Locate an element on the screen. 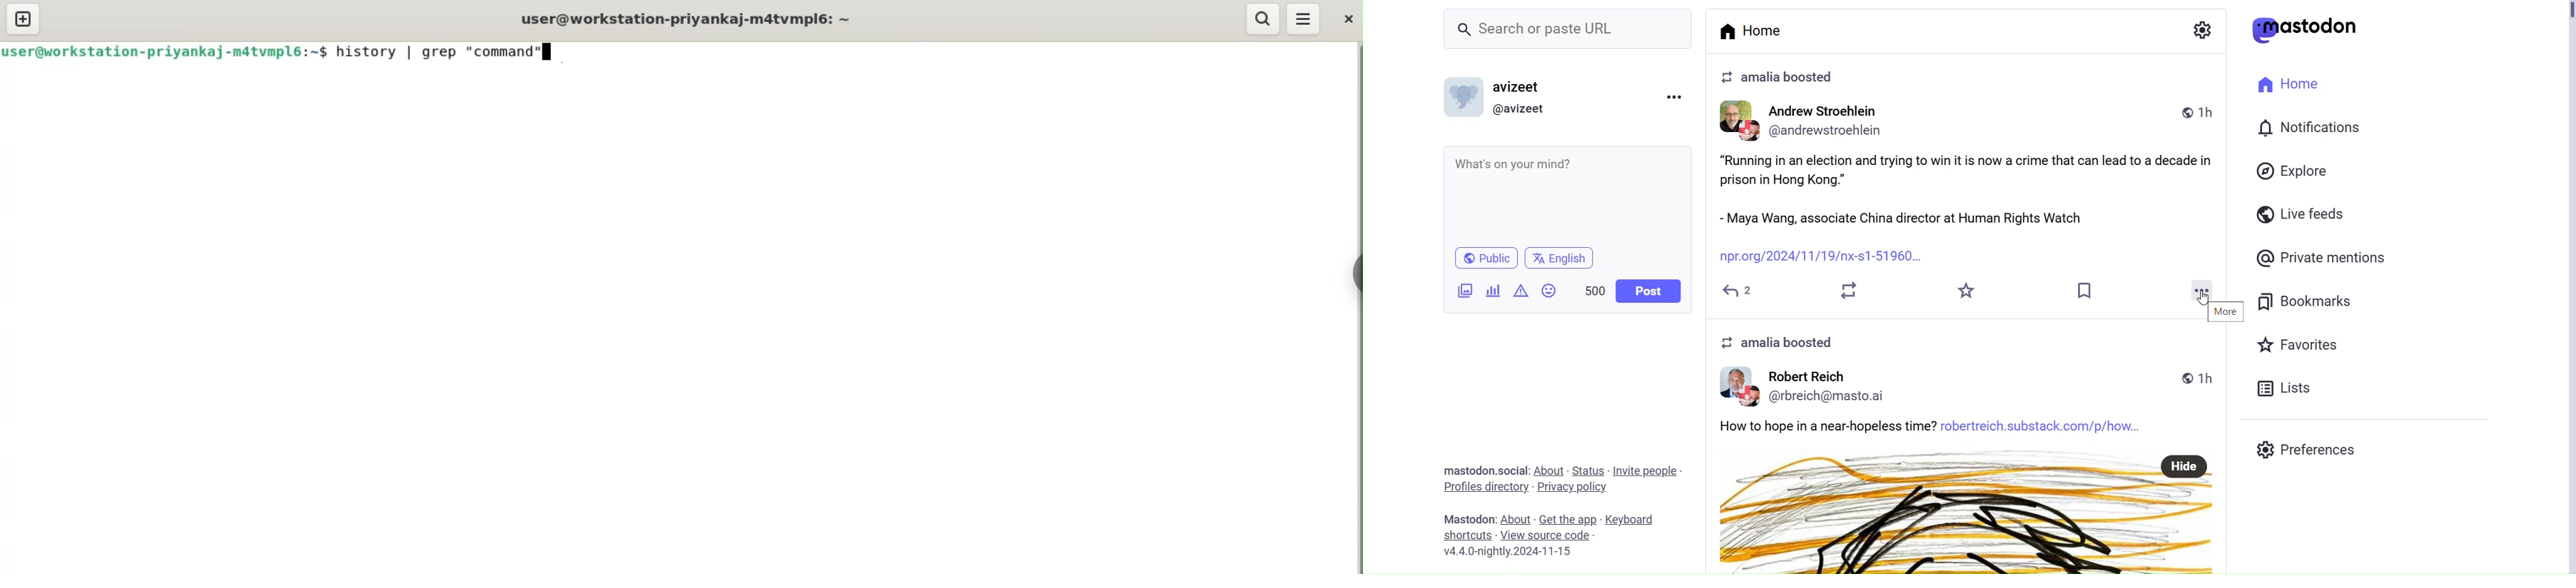 The width and height of the screenshot is (2576, 588). Add Poll is located at coordinates (1492, 291).